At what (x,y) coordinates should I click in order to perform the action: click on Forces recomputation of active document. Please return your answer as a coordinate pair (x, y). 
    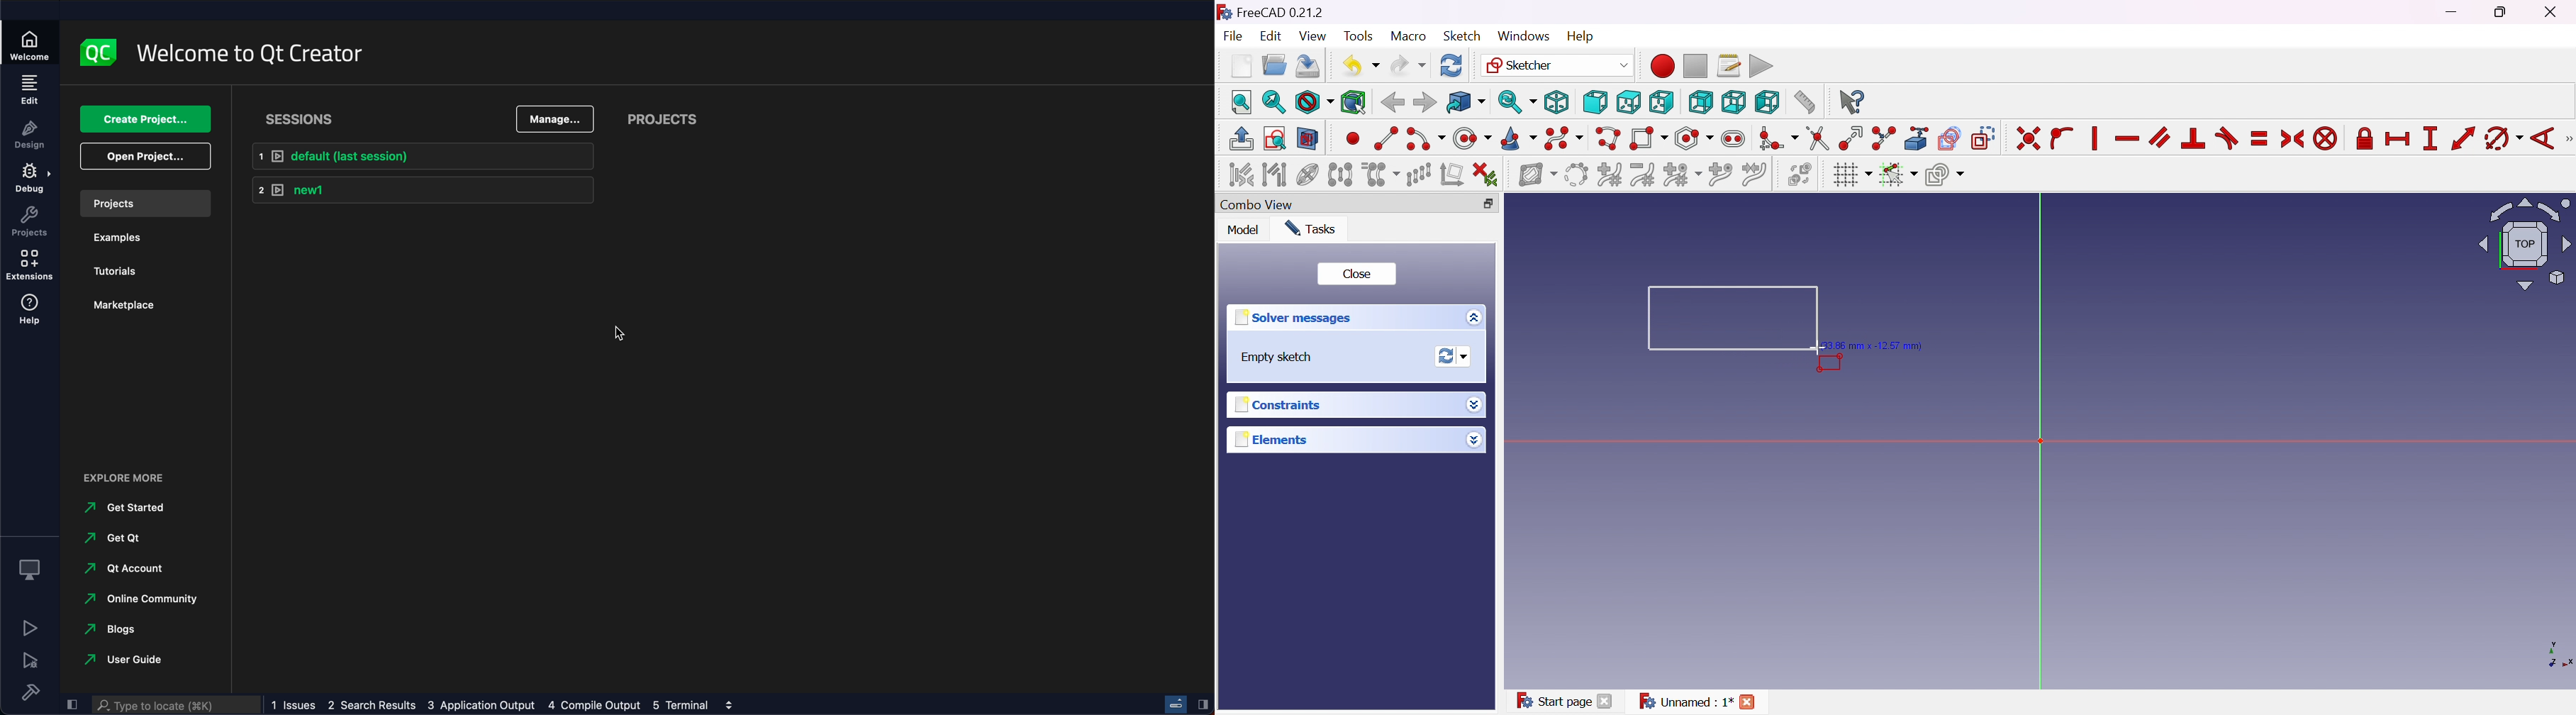
    Looking at the image, I should click on (1456, 355).